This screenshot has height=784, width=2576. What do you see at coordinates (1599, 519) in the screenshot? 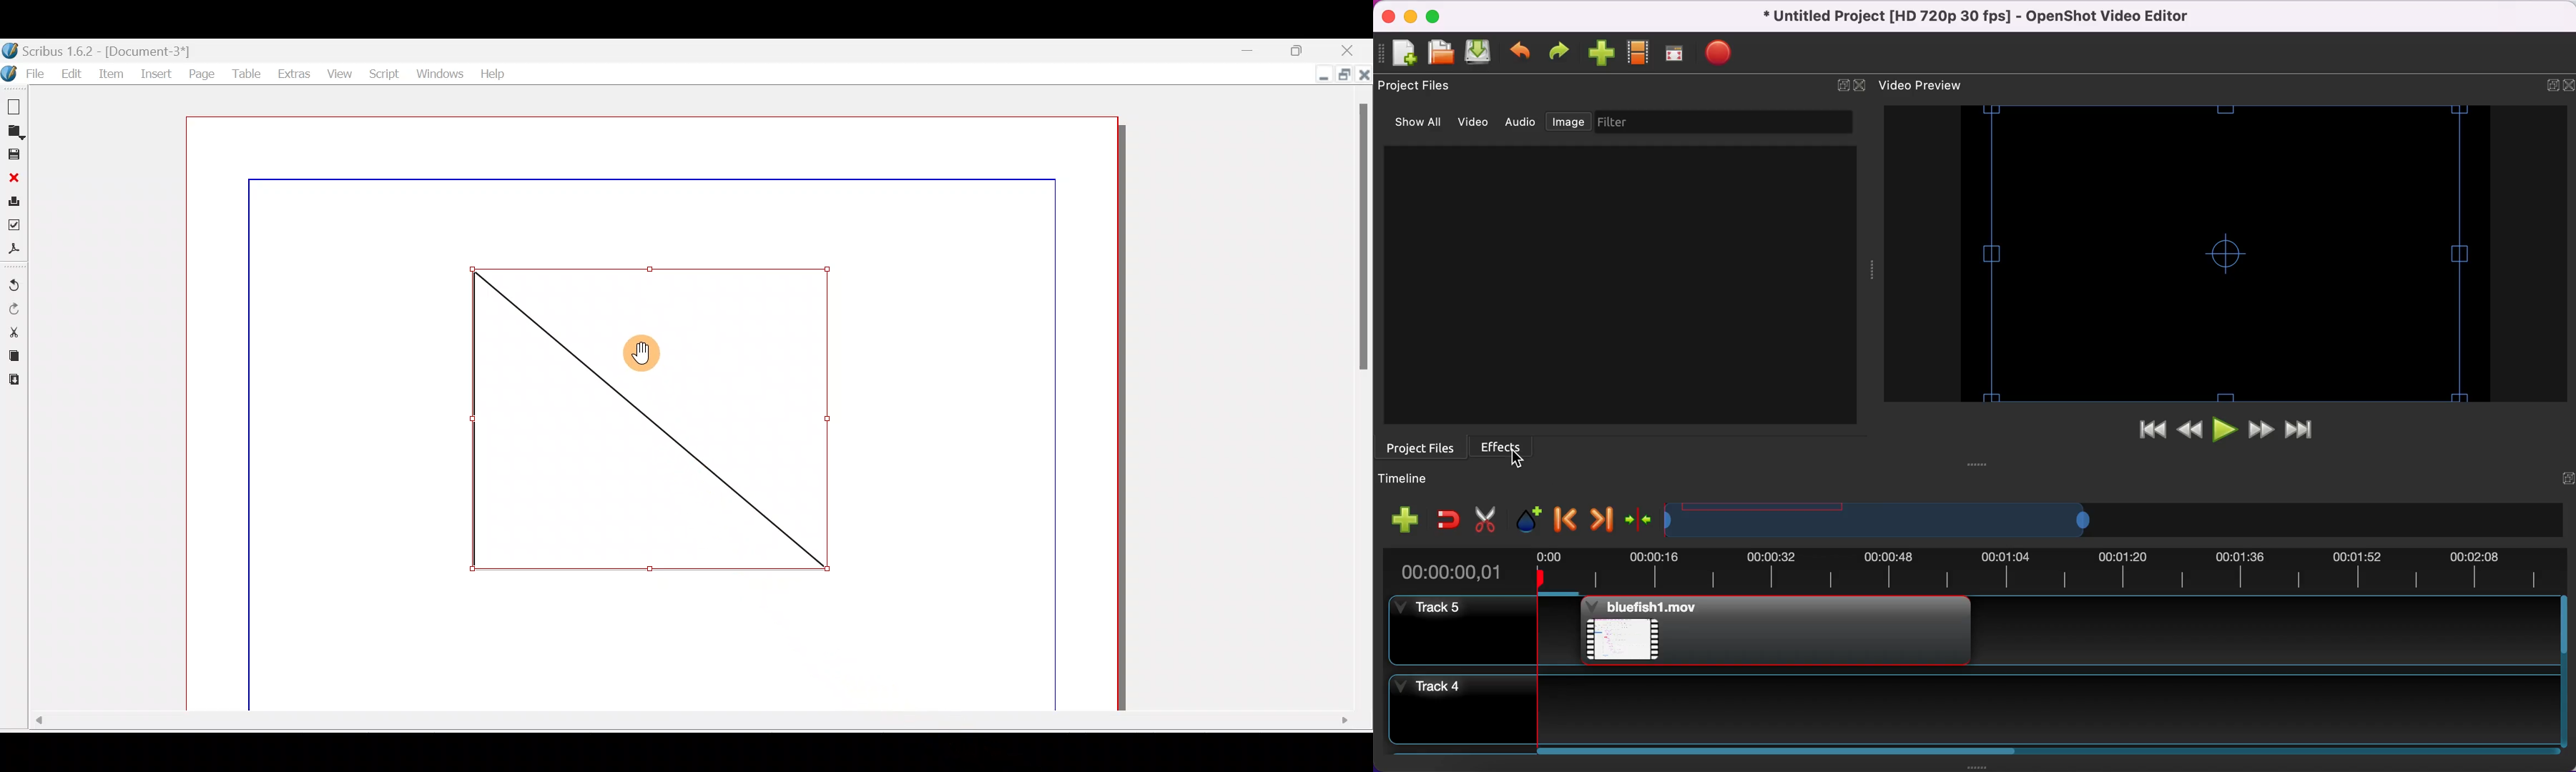
I see `next marker` at bounding box center [1599, 519].